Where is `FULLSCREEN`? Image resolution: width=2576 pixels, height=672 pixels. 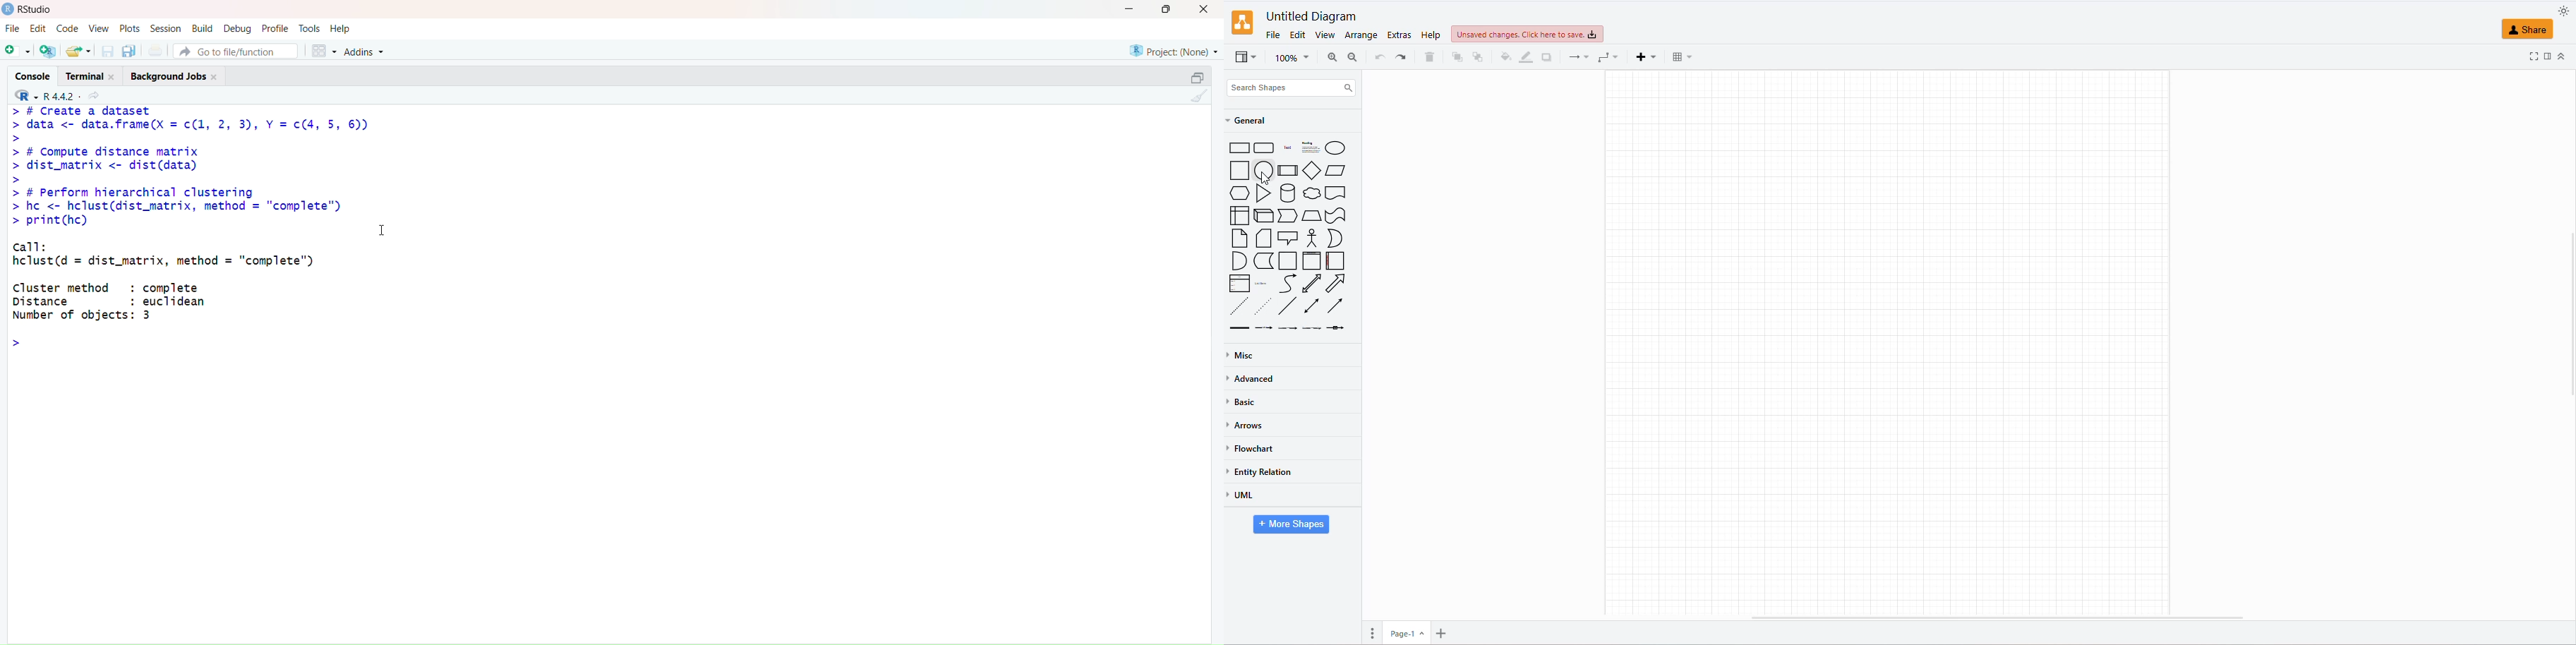
FULLSCREEN is located at coordinates (2533, 56).